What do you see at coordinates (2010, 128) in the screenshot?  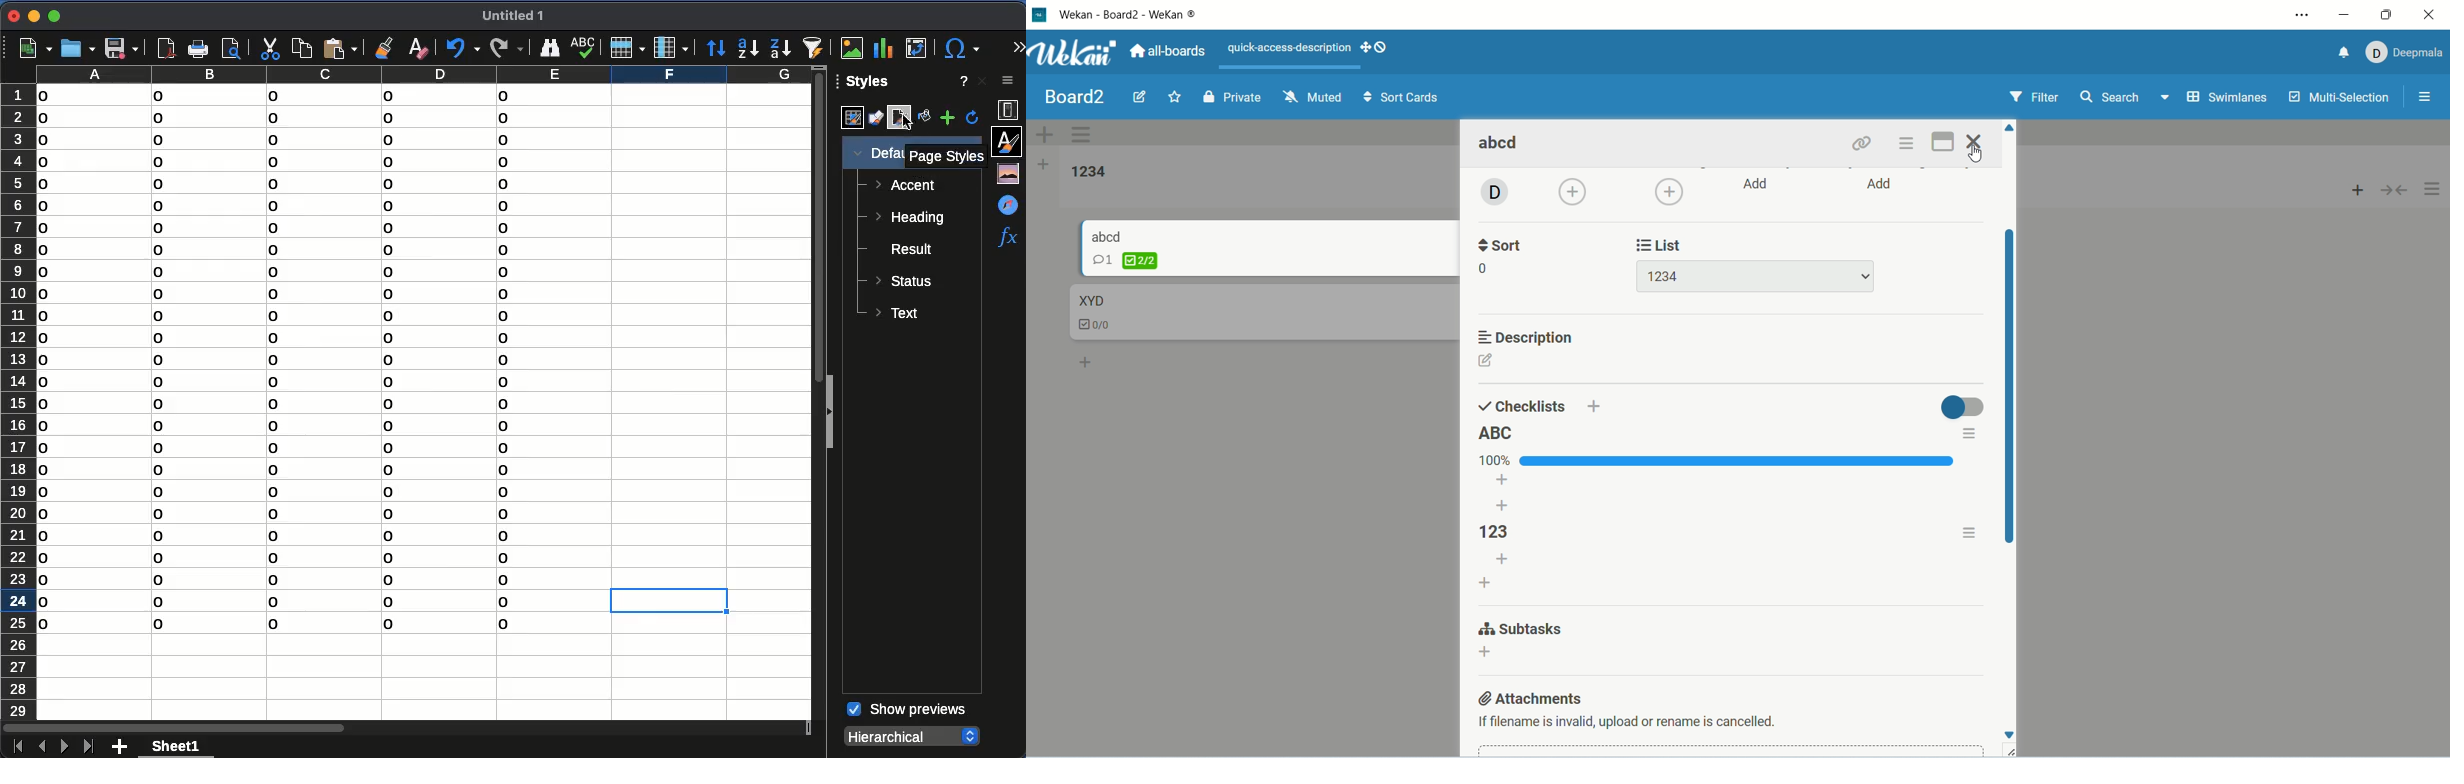 I see `Up` at bounding box center [2010, 128].